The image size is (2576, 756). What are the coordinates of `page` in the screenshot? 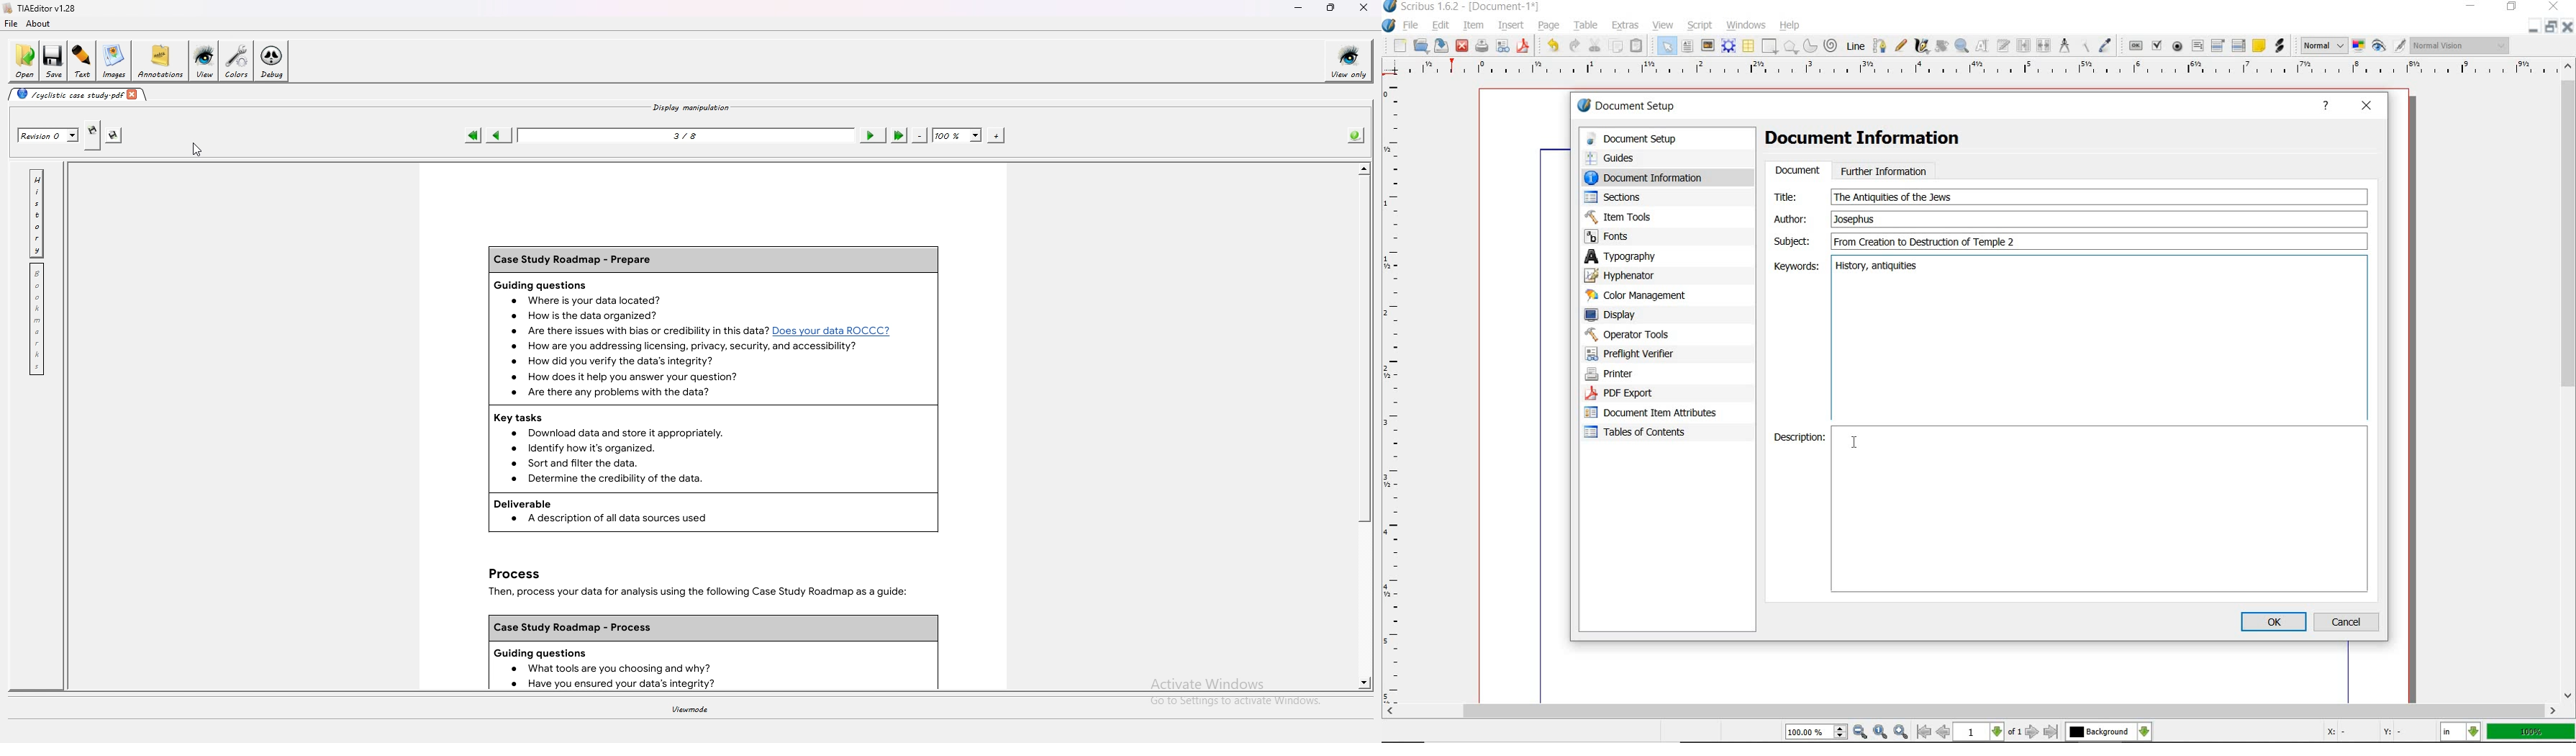 It's located at (1552, 26).